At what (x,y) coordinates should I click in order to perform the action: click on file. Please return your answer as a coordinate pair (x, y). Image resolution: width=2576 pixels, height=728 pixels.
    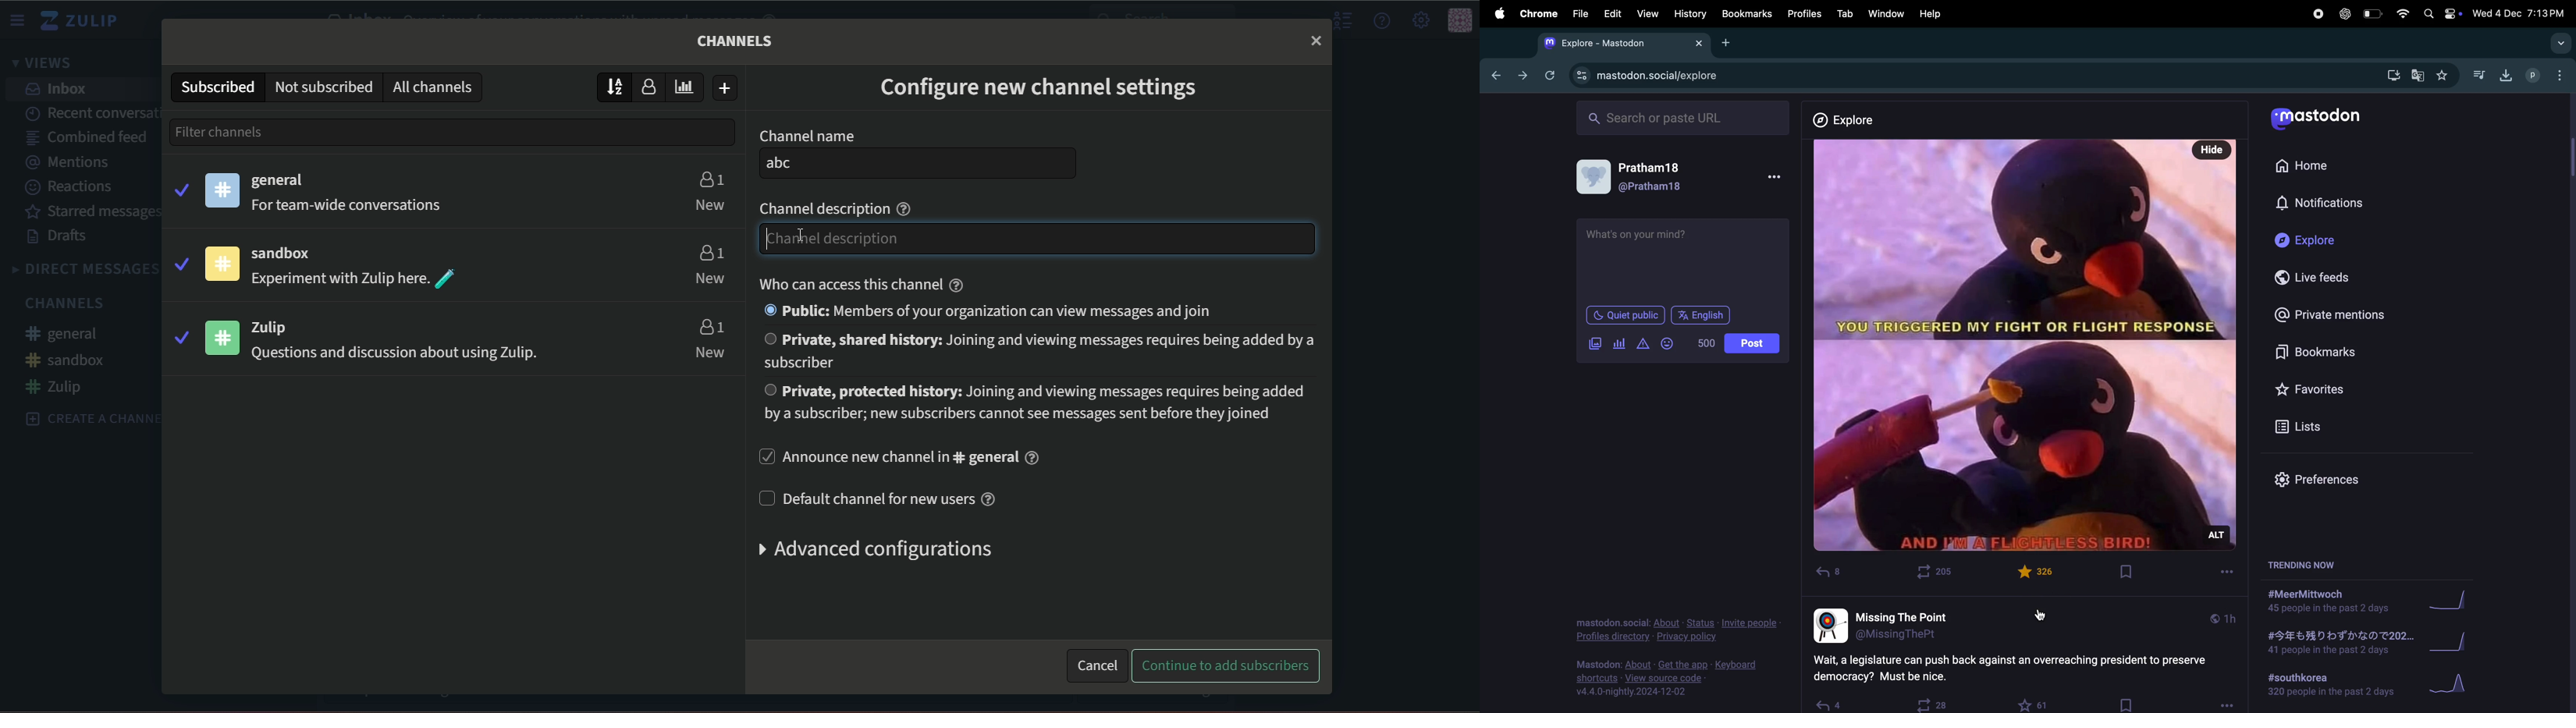
    Looking at the image, I should click on (1578, 15).